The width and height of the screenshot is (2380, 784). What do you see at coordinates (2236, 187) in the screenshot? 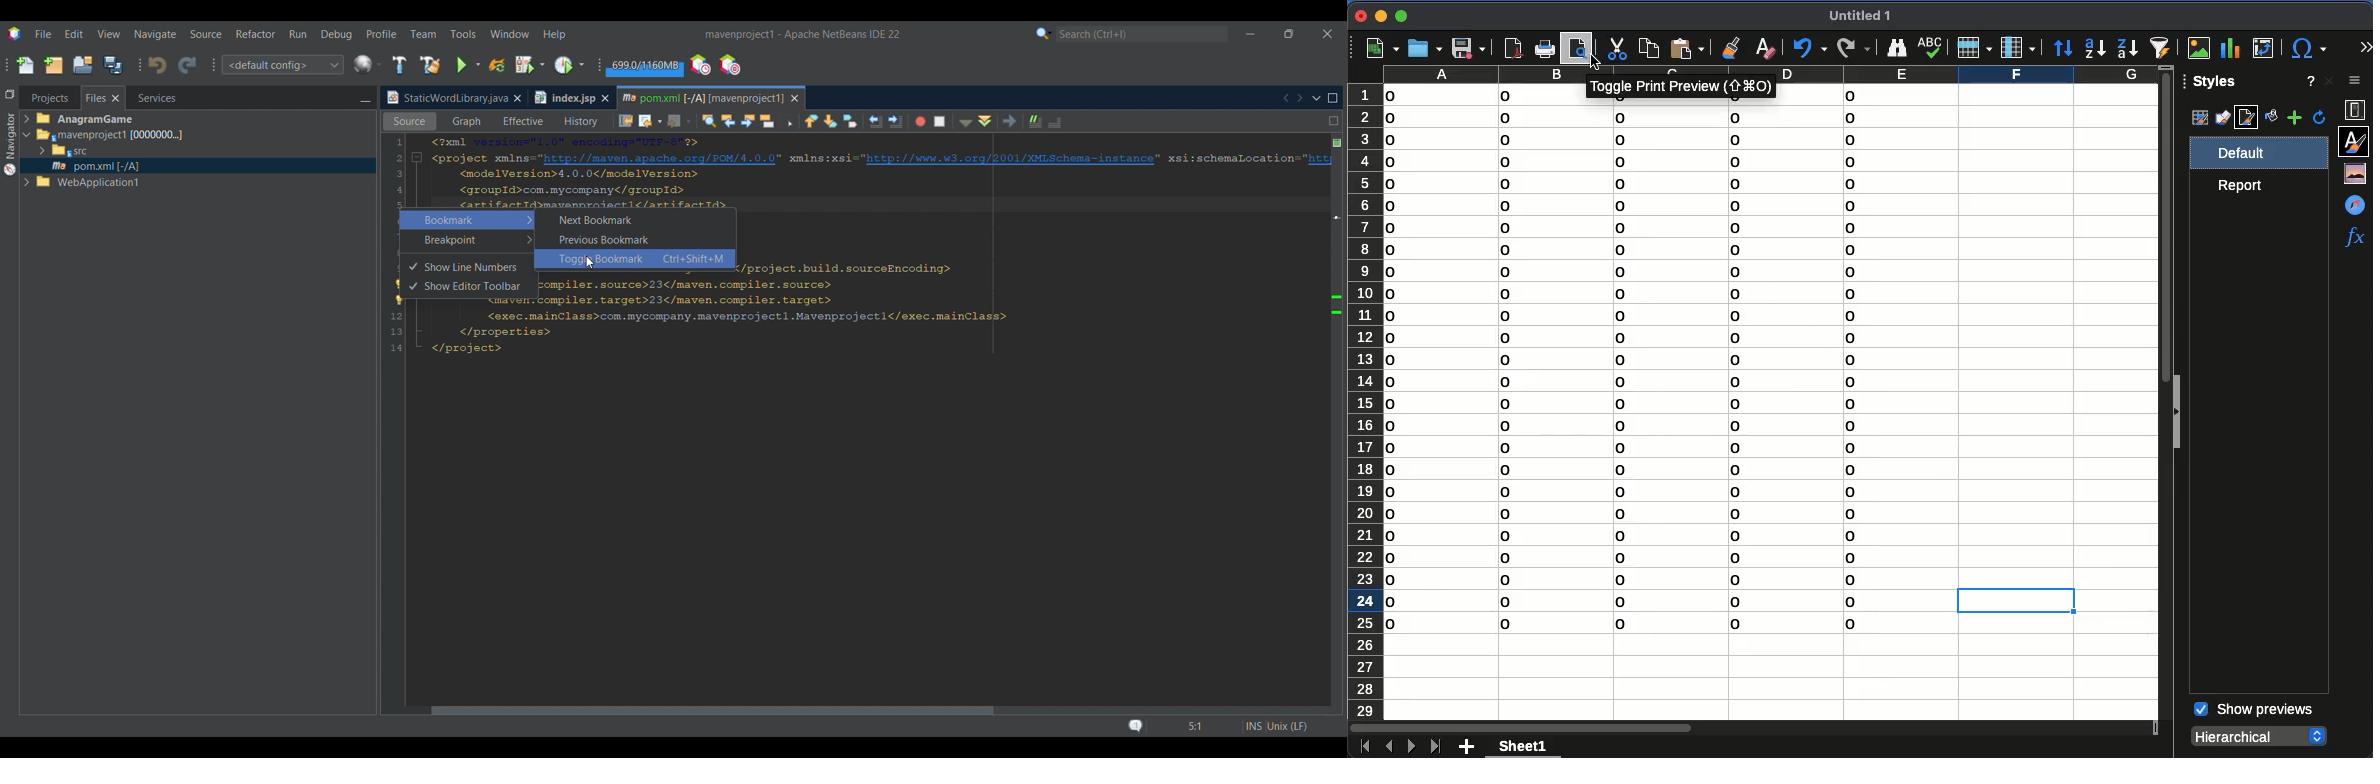
I see `Report` at bounding box center [2236, 187].